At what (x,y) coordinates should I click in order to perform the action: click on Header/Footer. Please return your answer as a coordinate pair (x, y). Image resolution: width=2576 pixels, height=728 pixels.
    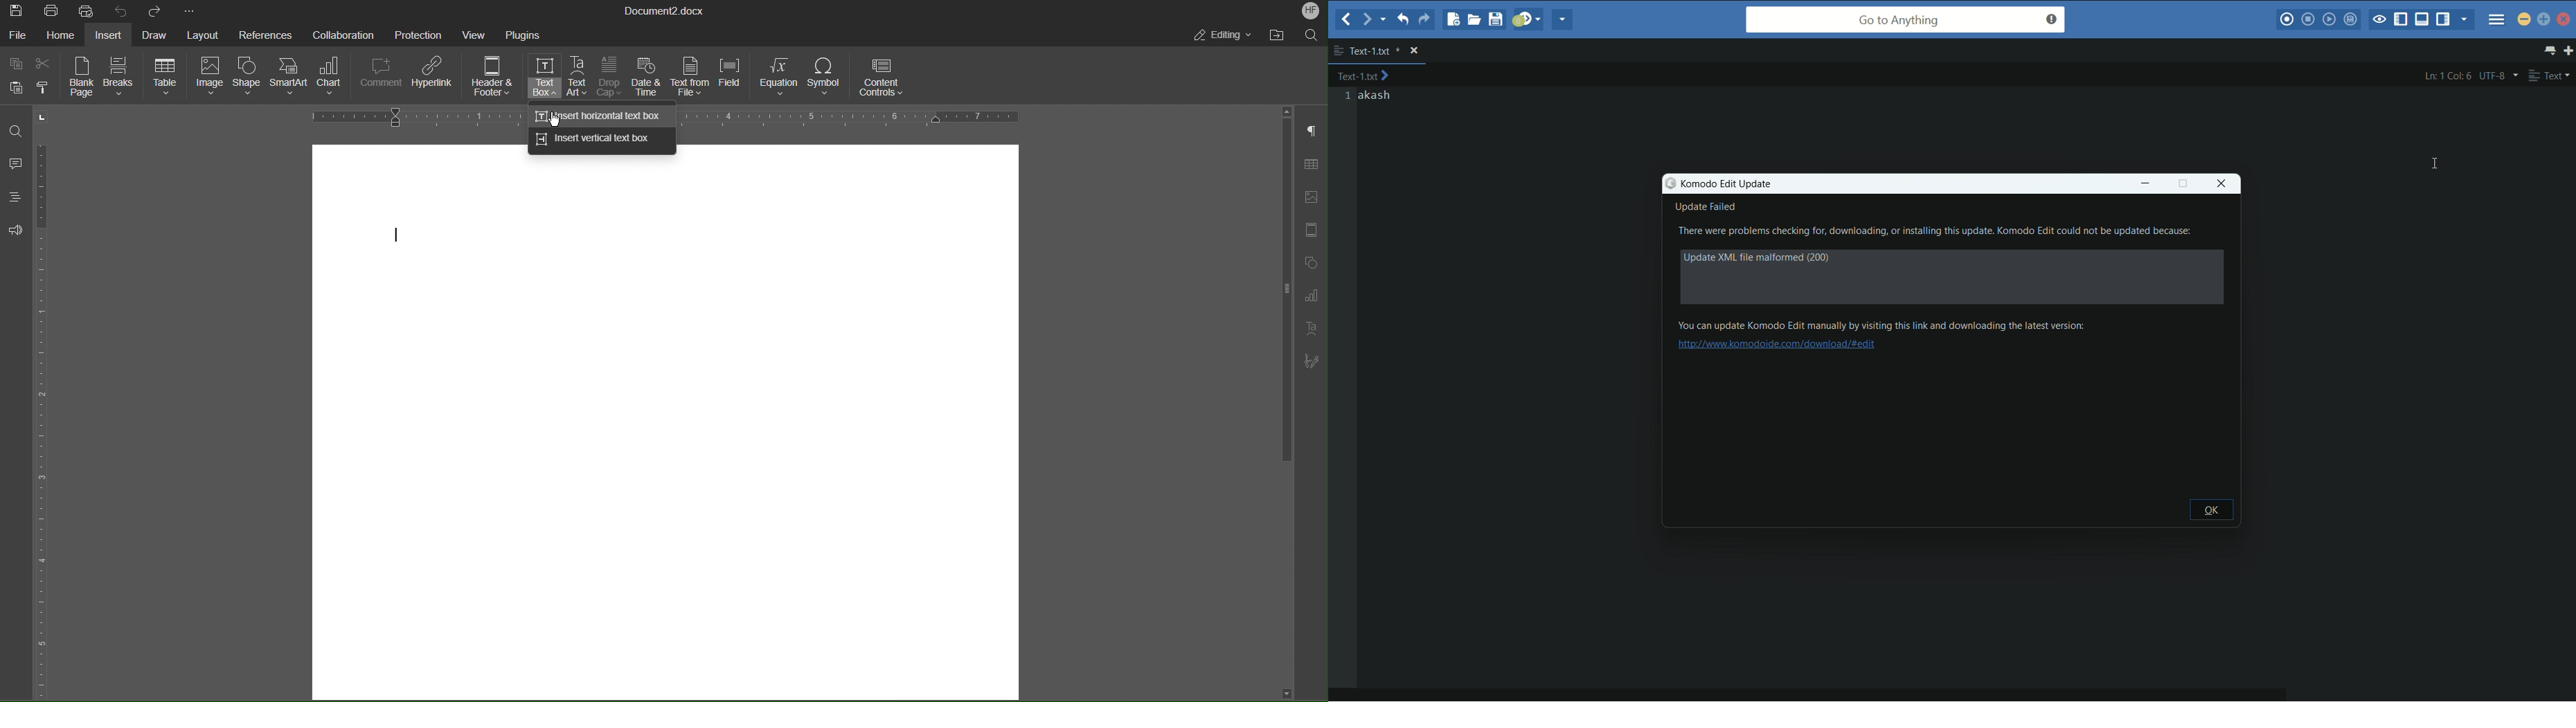
    Looking at the image, I should click on (1309, 231).